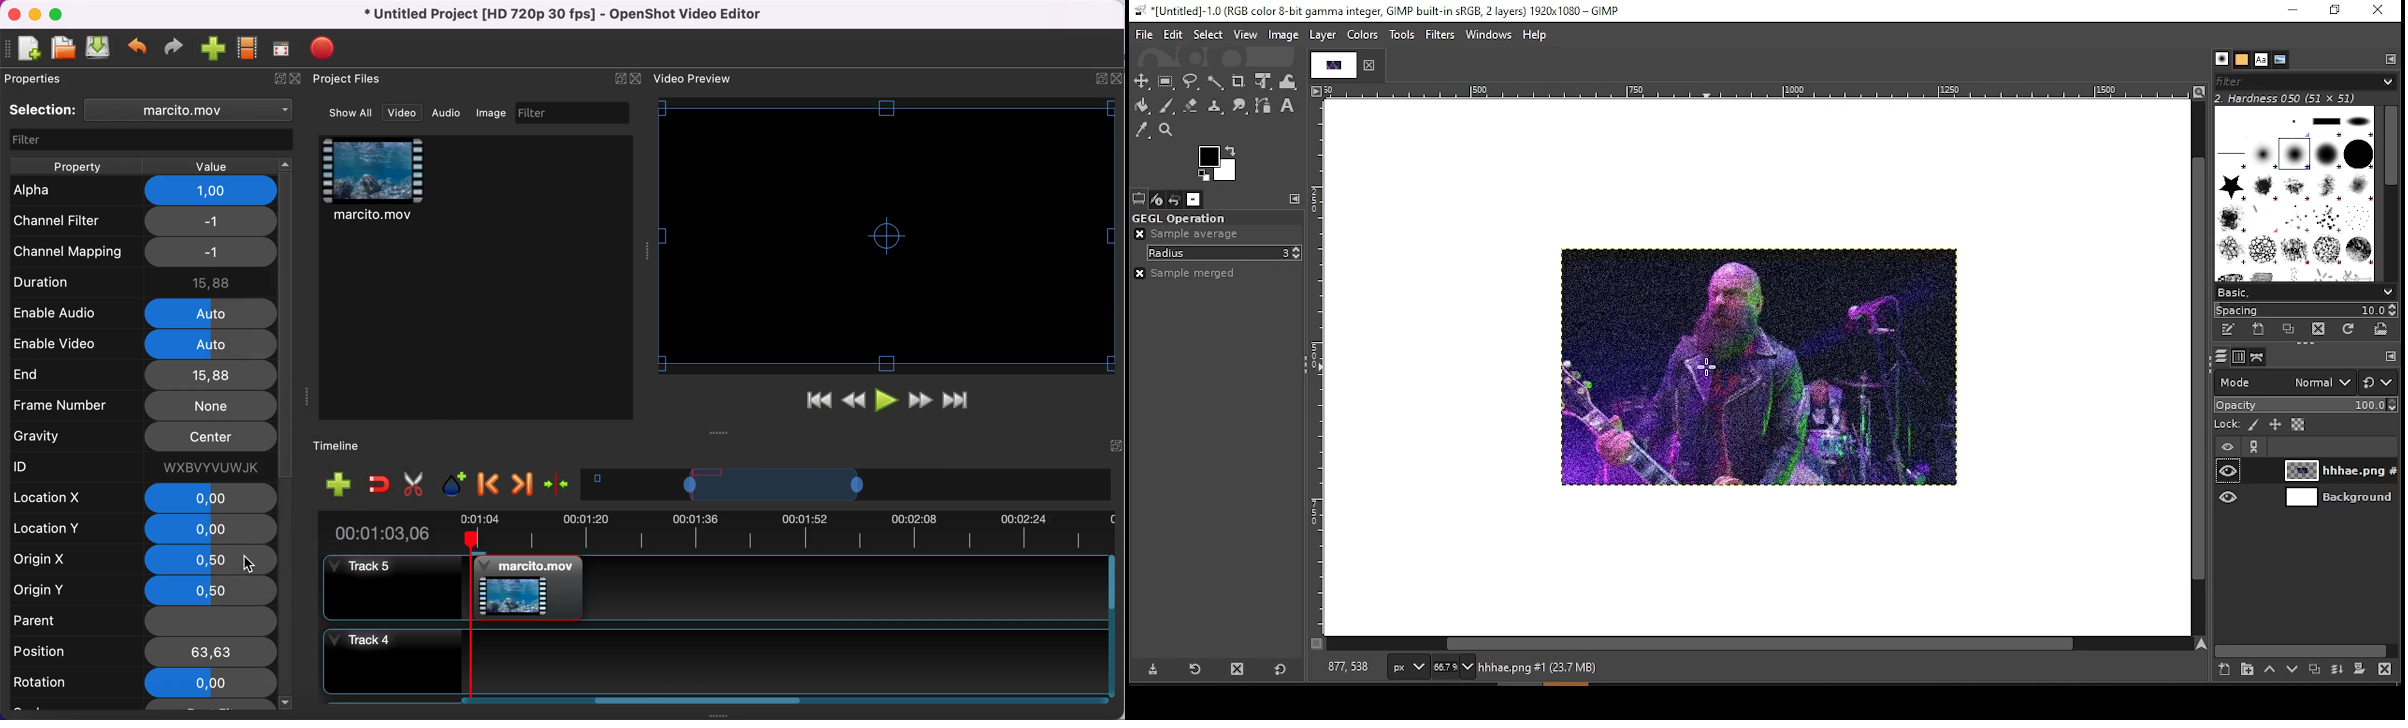 Image resolution: width=2408 pixels, height=728 pixels. I want to click on track 5, so click(714, 588).